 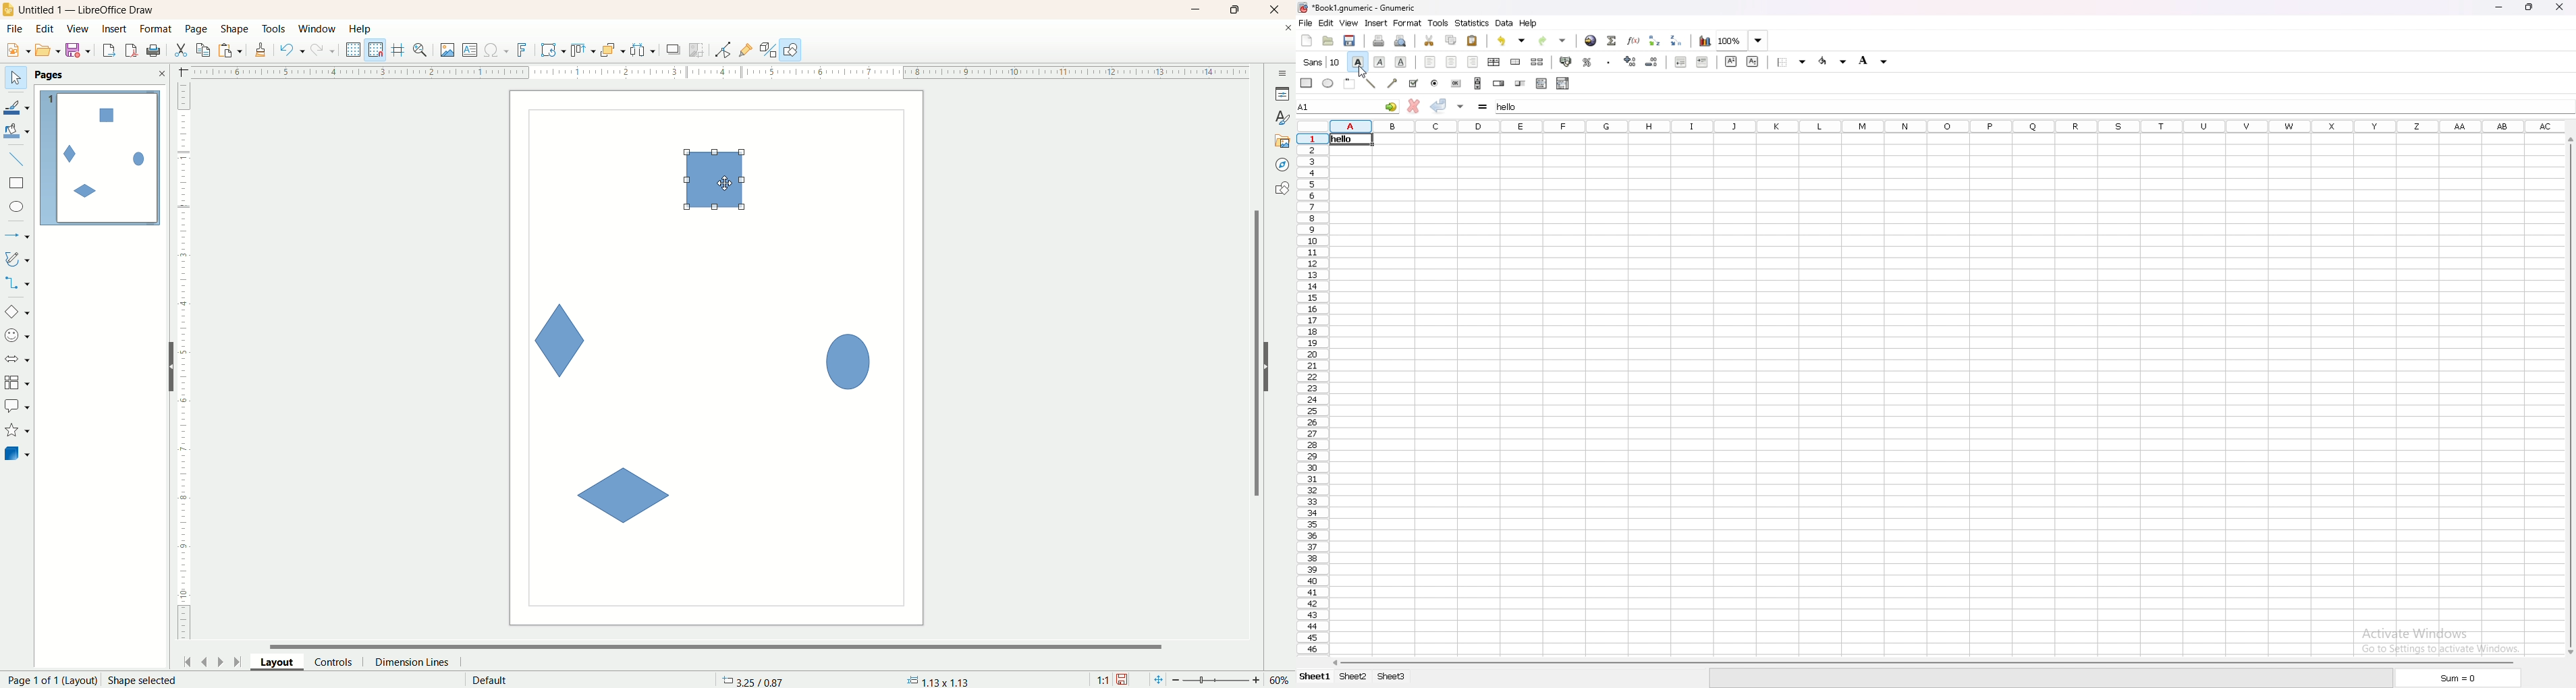 I want to click on previous page, so click(x=203, y=660).